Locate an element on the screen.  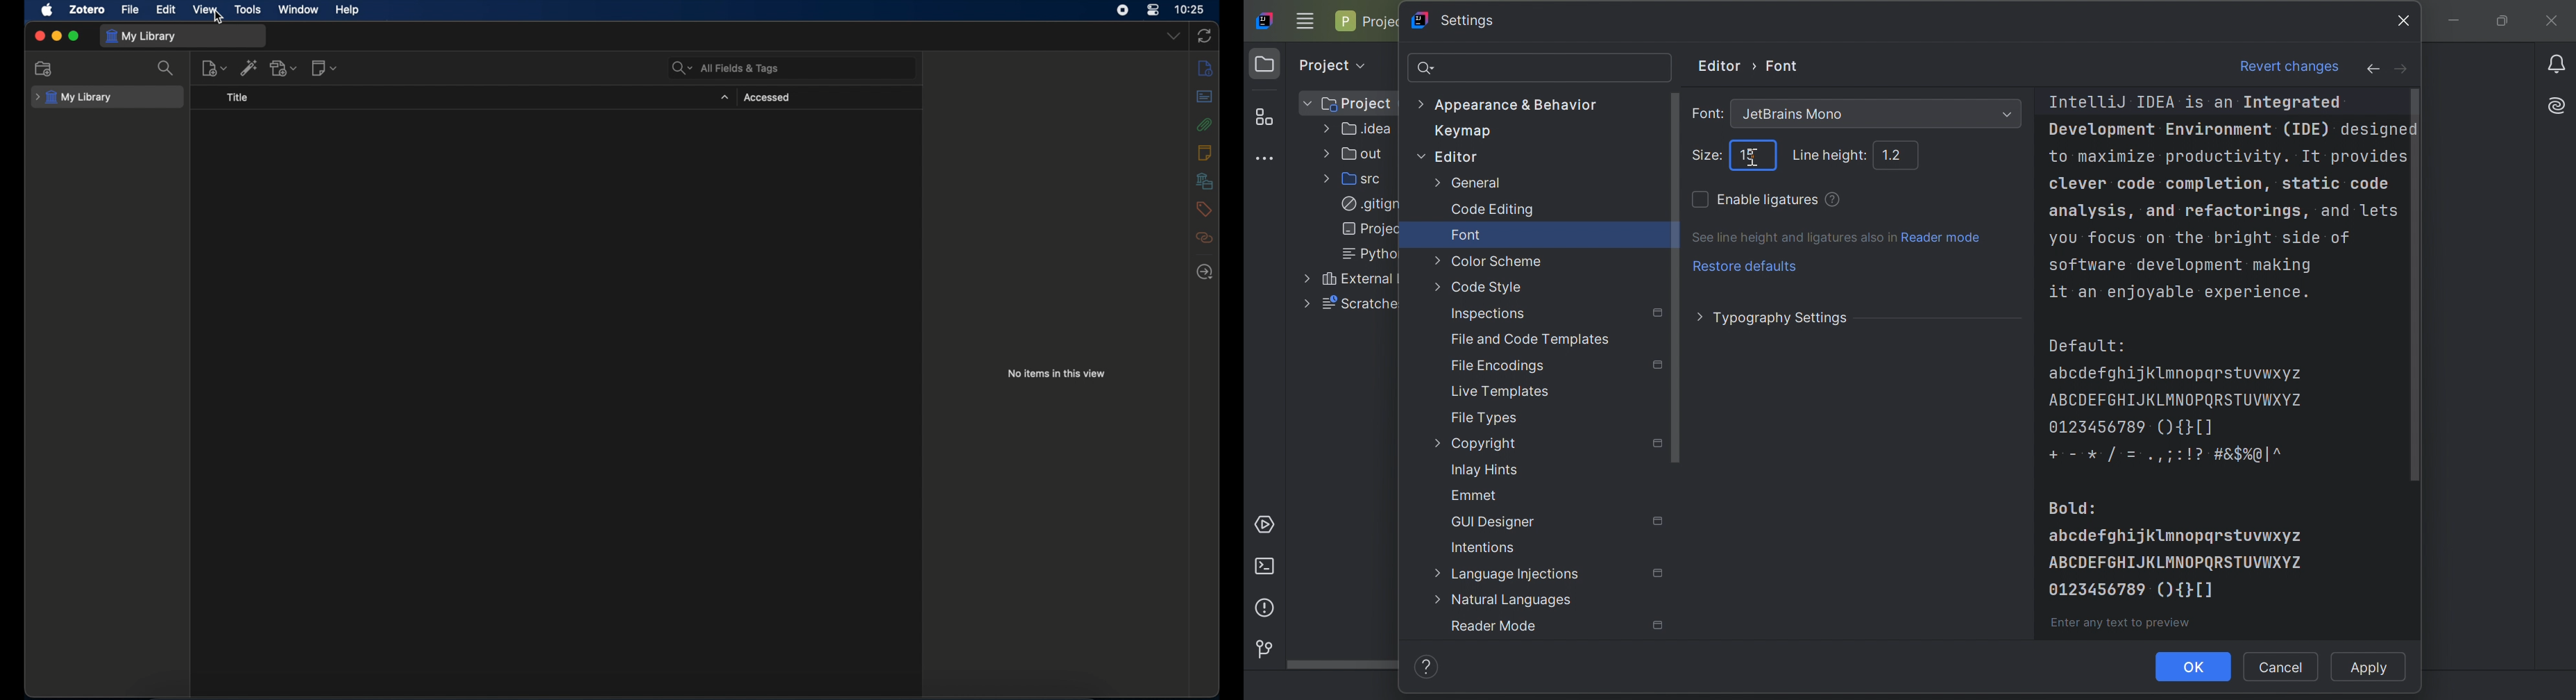
edit is located at coordinates (167, 10).